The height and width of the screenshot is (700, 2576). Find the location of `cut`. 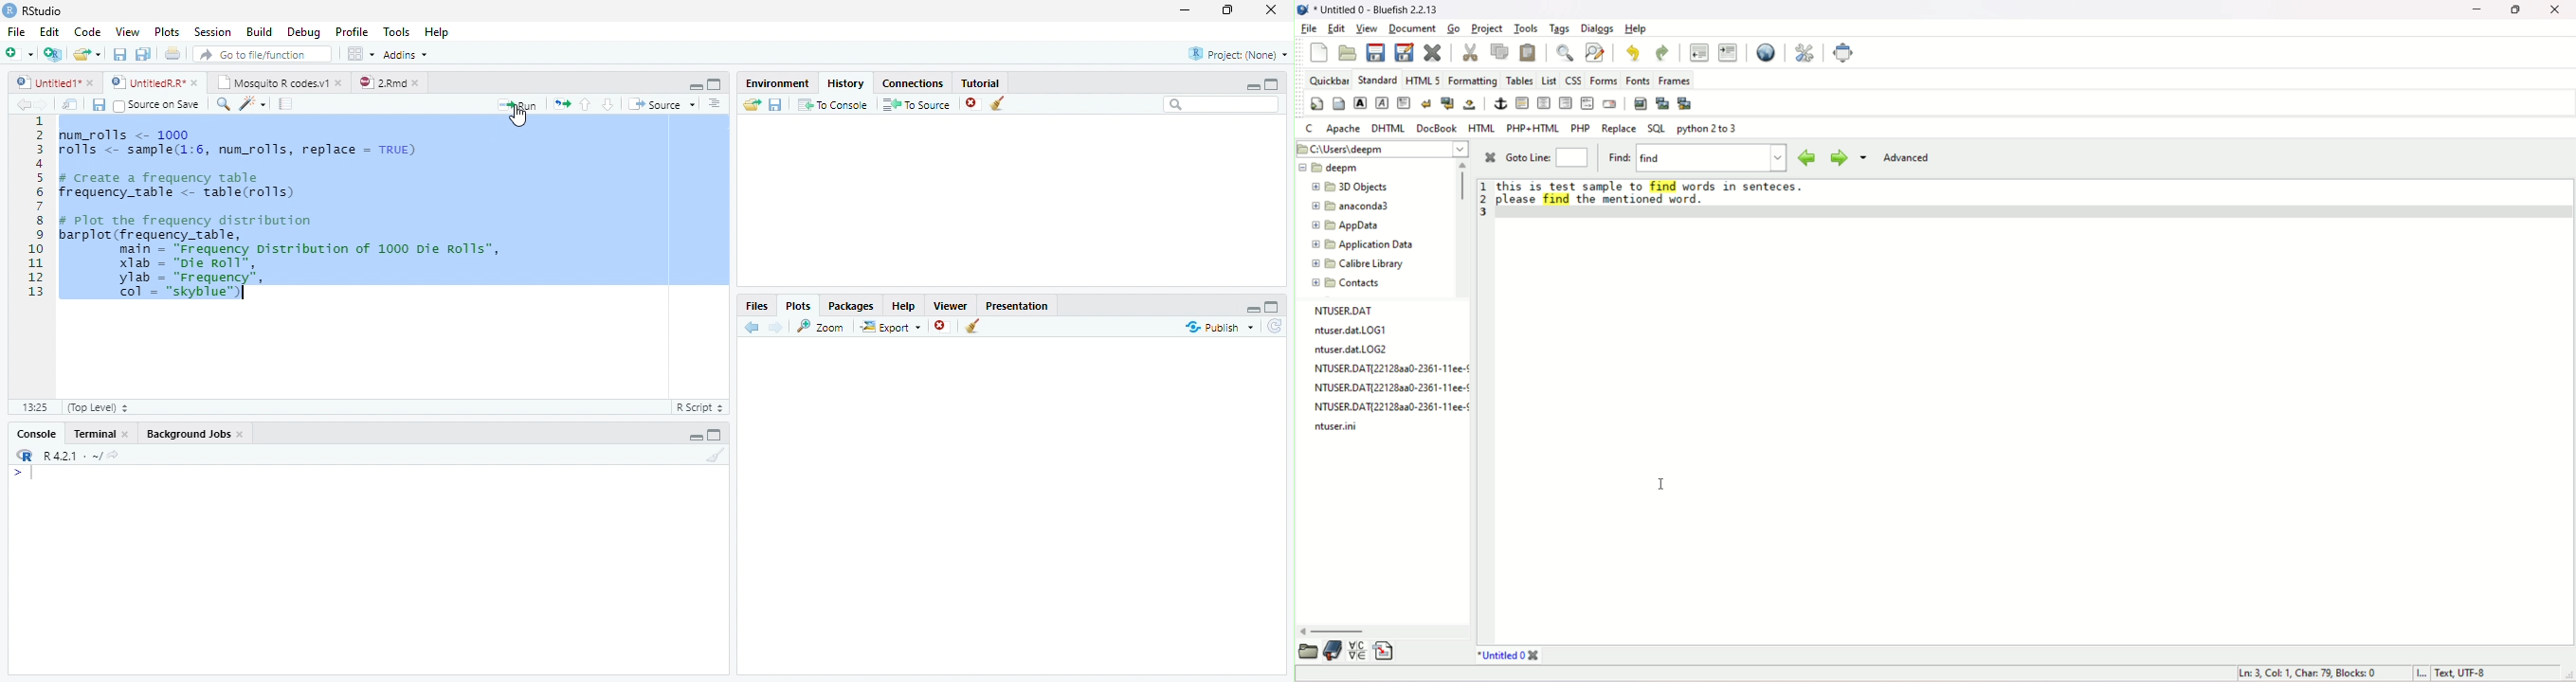

cut is located at coordinates (1470, 51).